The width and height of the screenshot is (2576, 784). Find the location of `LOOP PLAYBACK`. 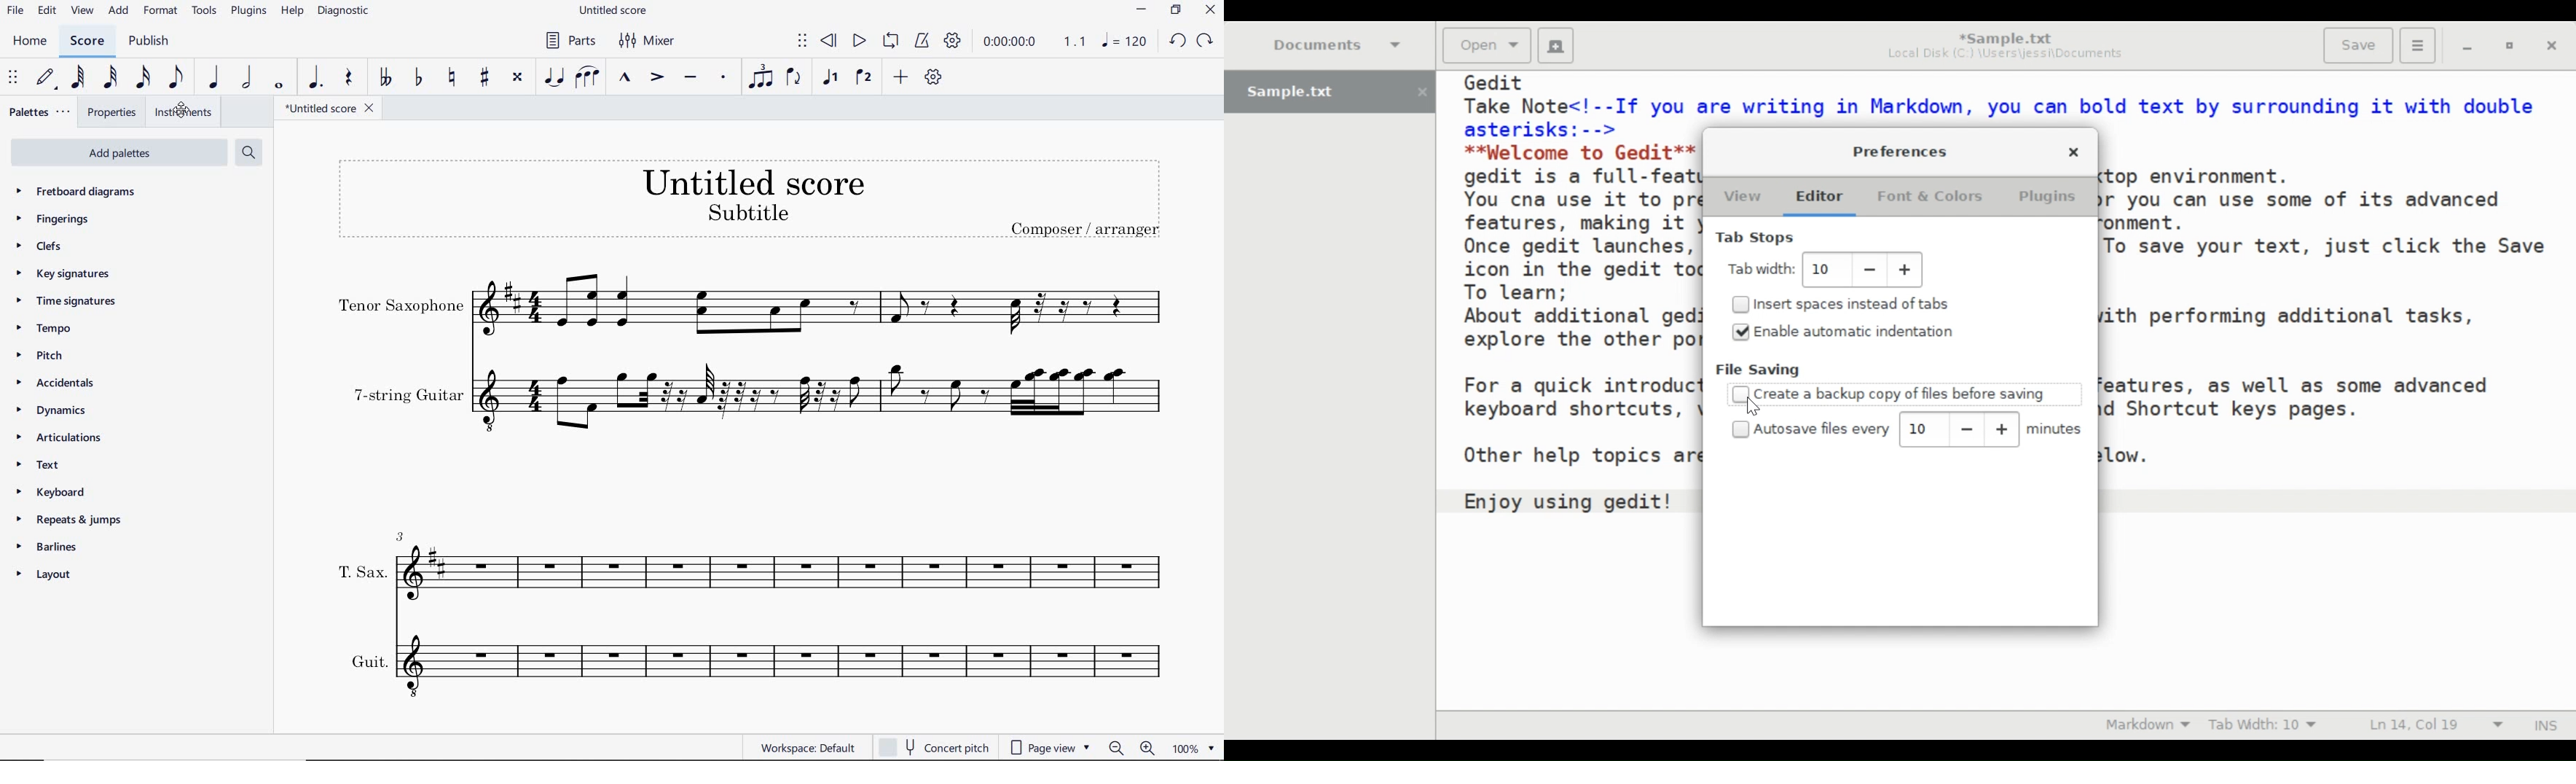

LOOP PLAYBACK is located at coordinates (889, 42).